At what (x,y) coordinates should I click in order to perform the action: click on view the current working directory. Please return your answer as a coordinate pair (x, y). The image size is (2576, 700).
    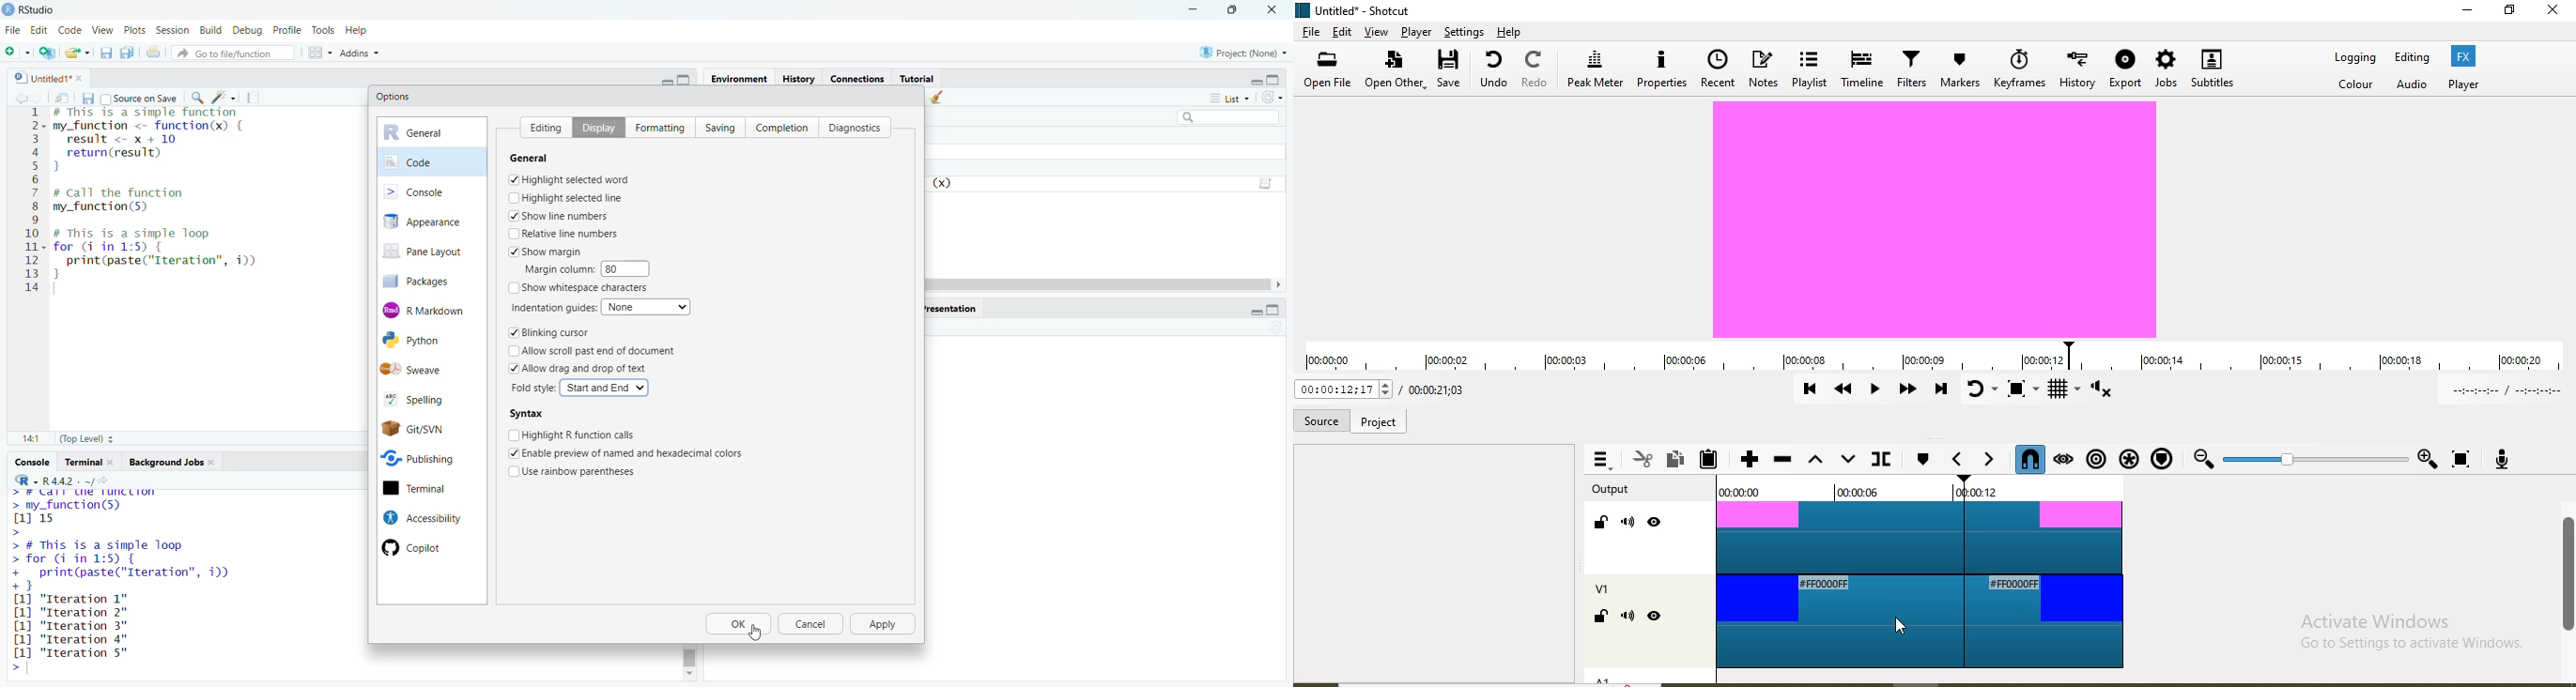
    Looking at the image, I should click on (109, 480).